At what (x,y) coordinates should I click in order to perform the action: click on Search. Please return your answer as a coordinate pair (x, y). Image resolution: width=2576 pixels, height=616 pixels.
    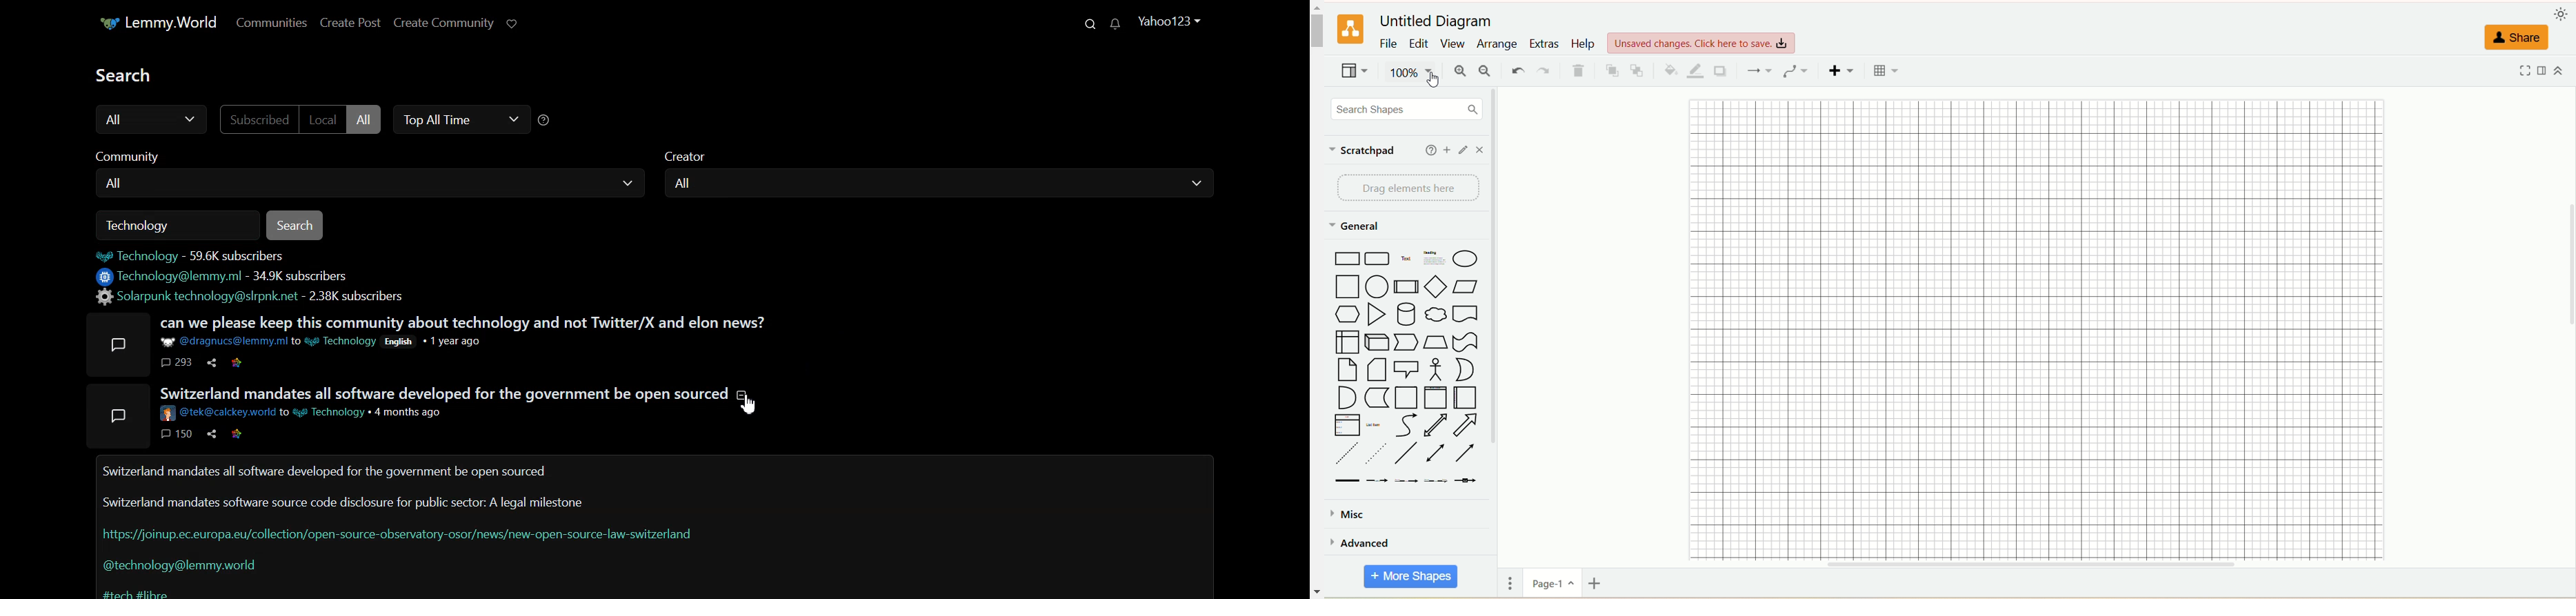
    Looking at the image, I should click on (298, 225).